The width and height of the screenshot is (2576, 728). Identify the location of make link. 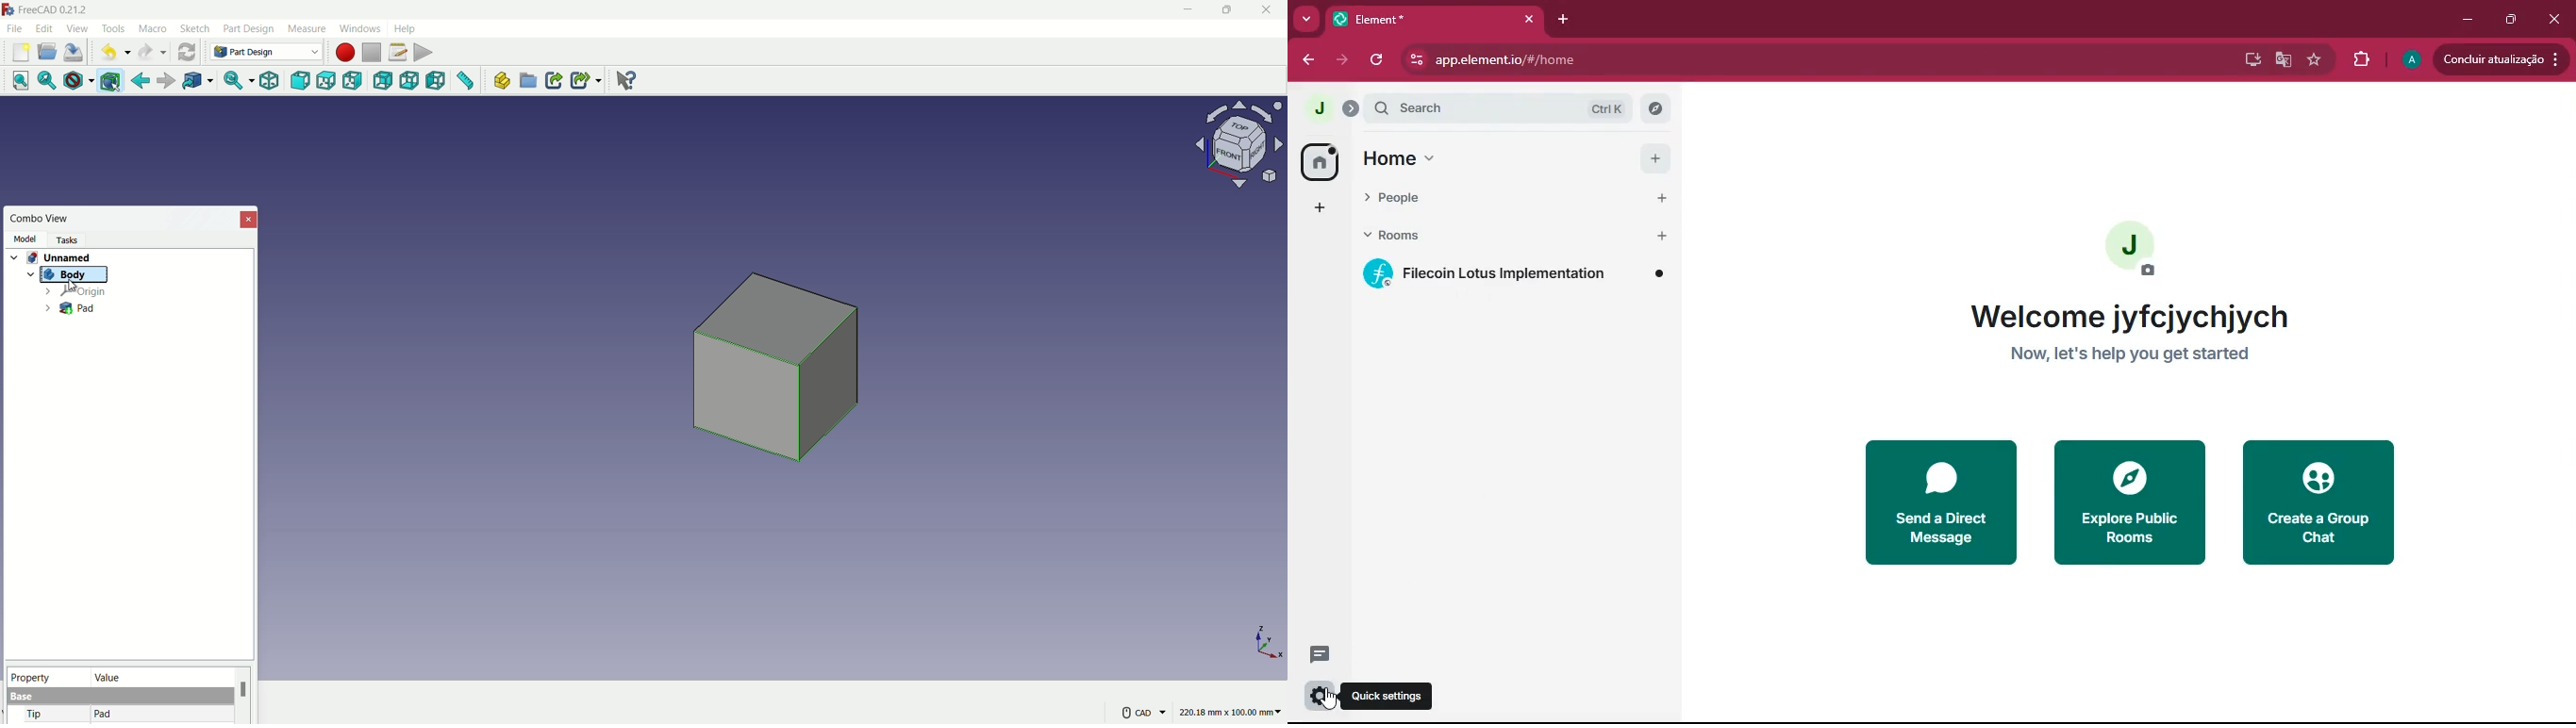
(554, 82).